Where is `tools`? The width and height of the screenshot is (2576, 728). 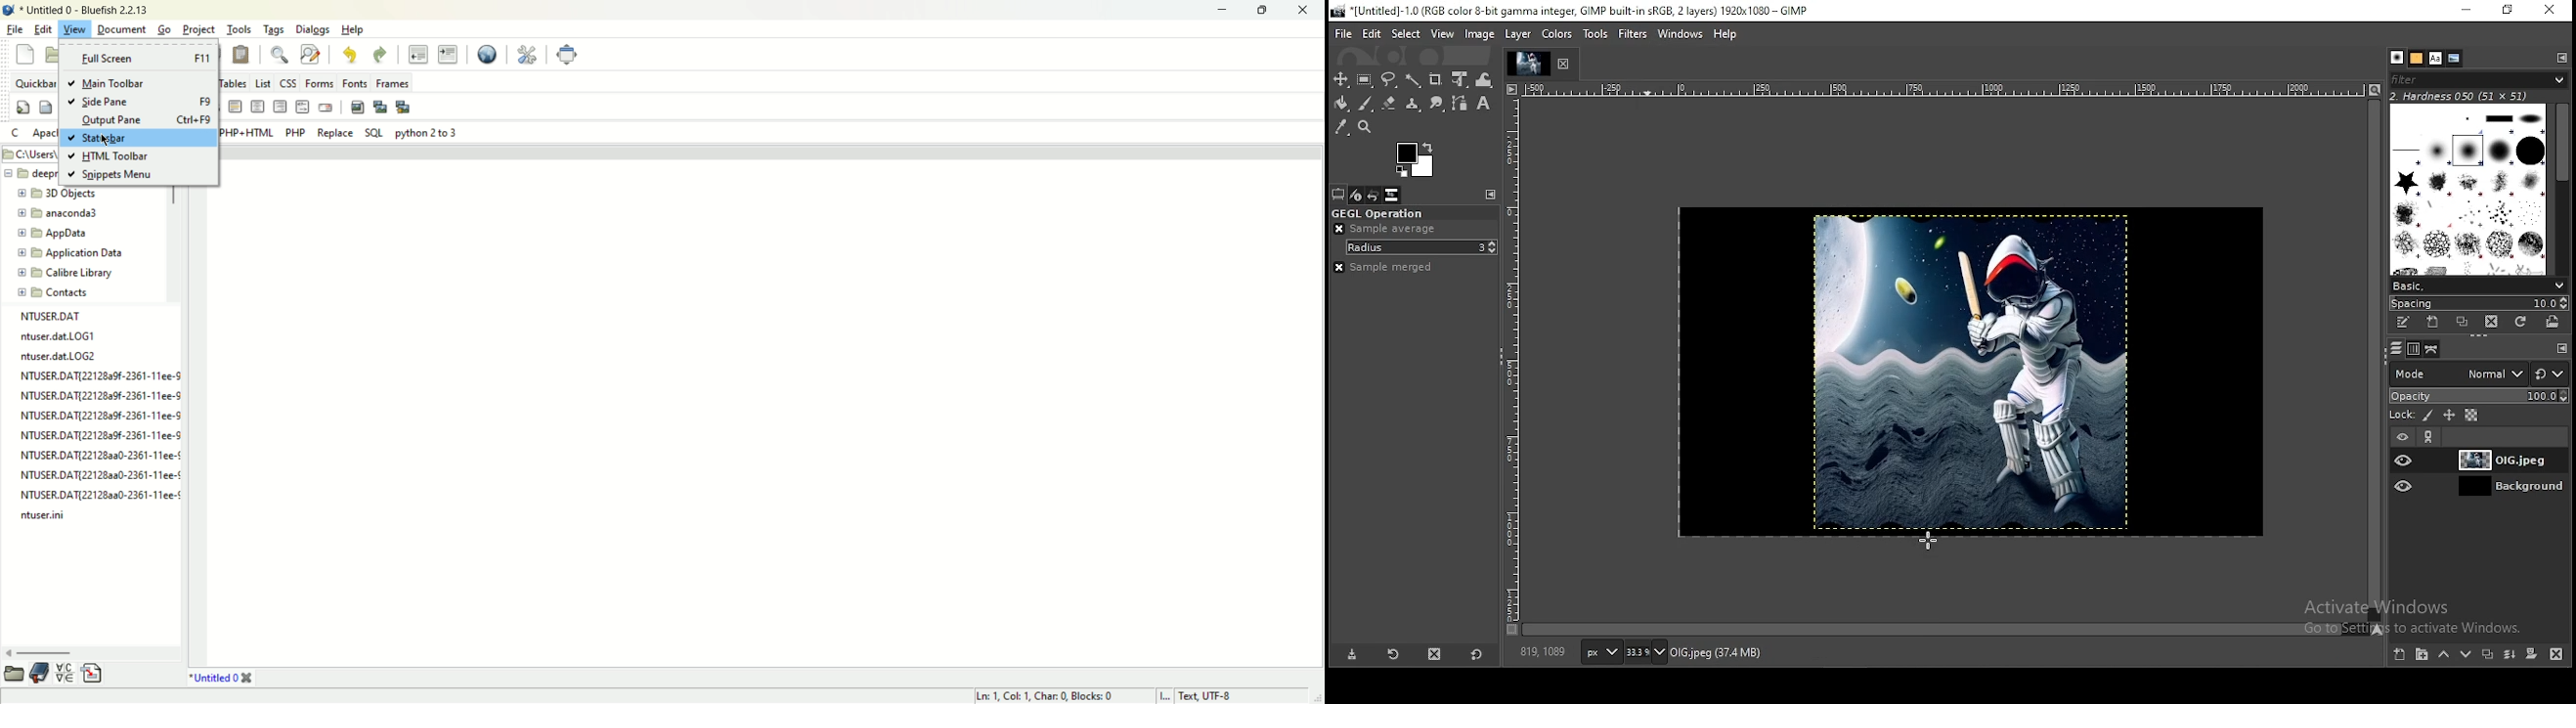
tools is located at coordinates (238, 28).